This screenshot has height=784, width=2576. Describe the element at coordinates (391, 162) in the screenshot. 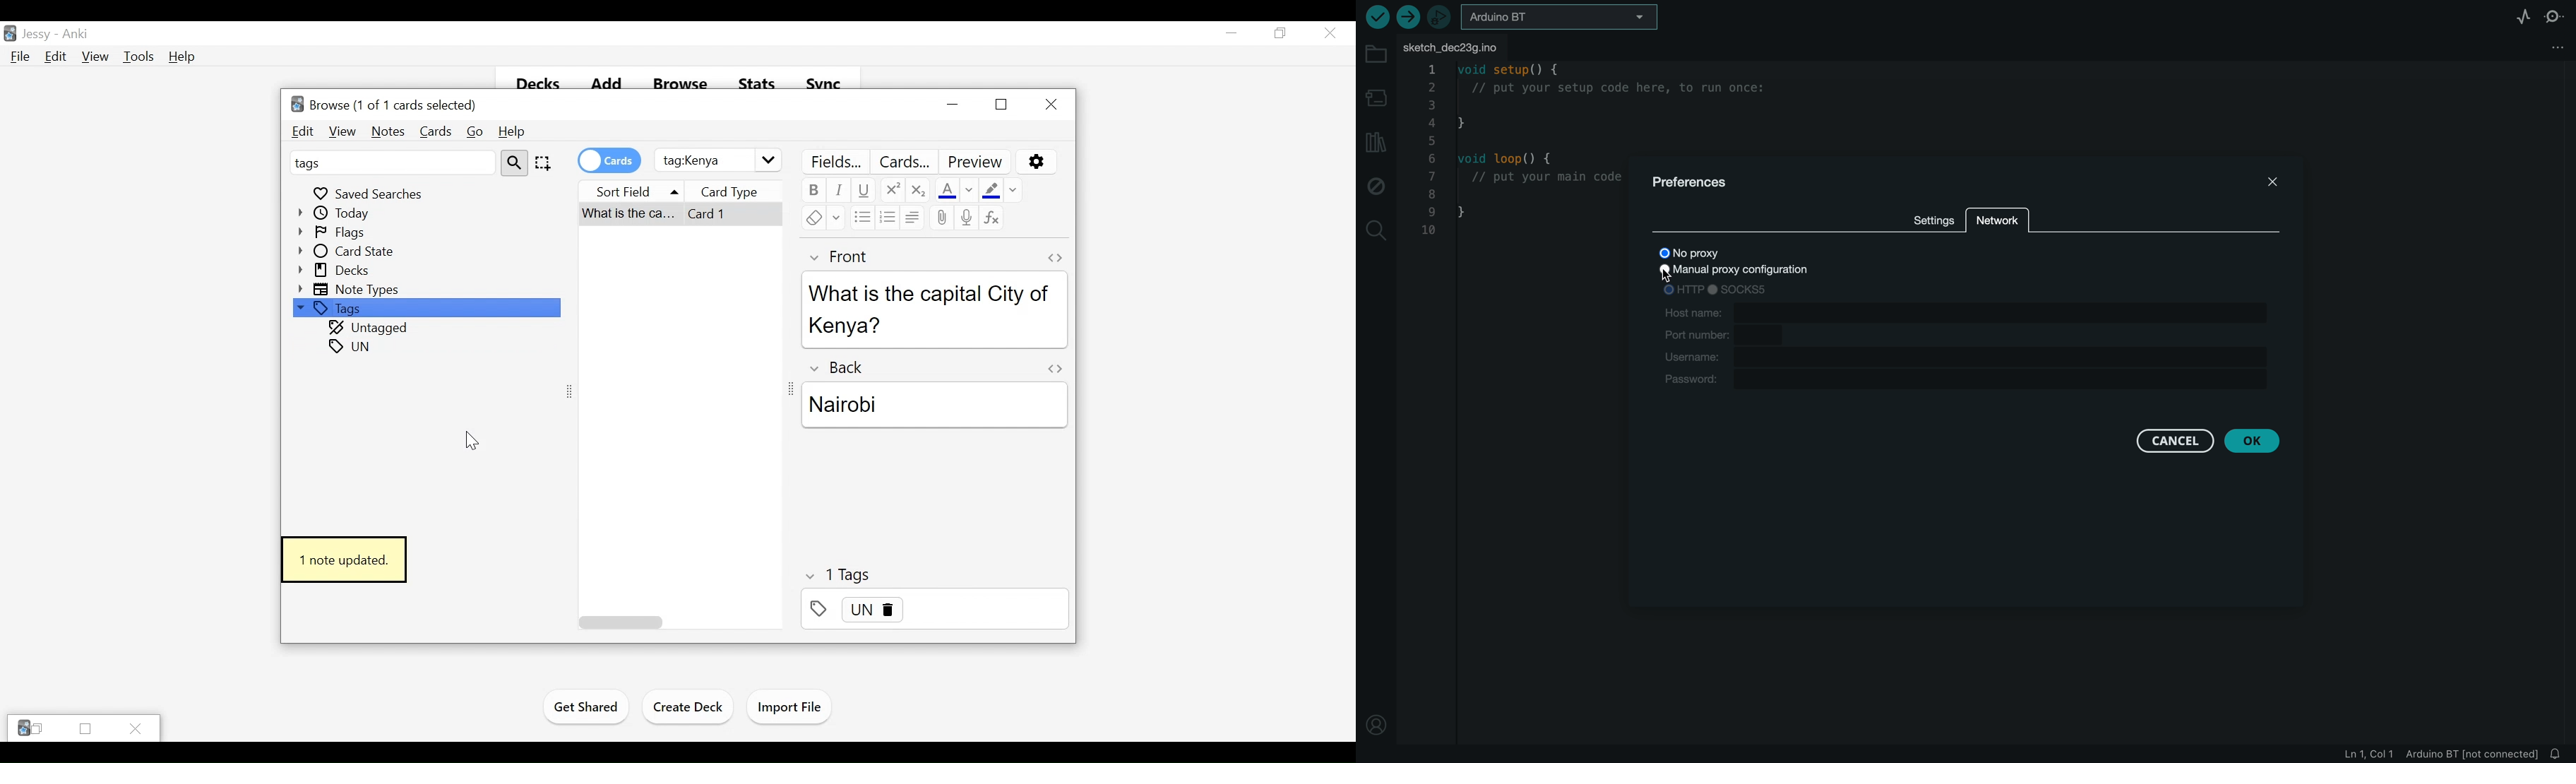

I see `tags` at that location.